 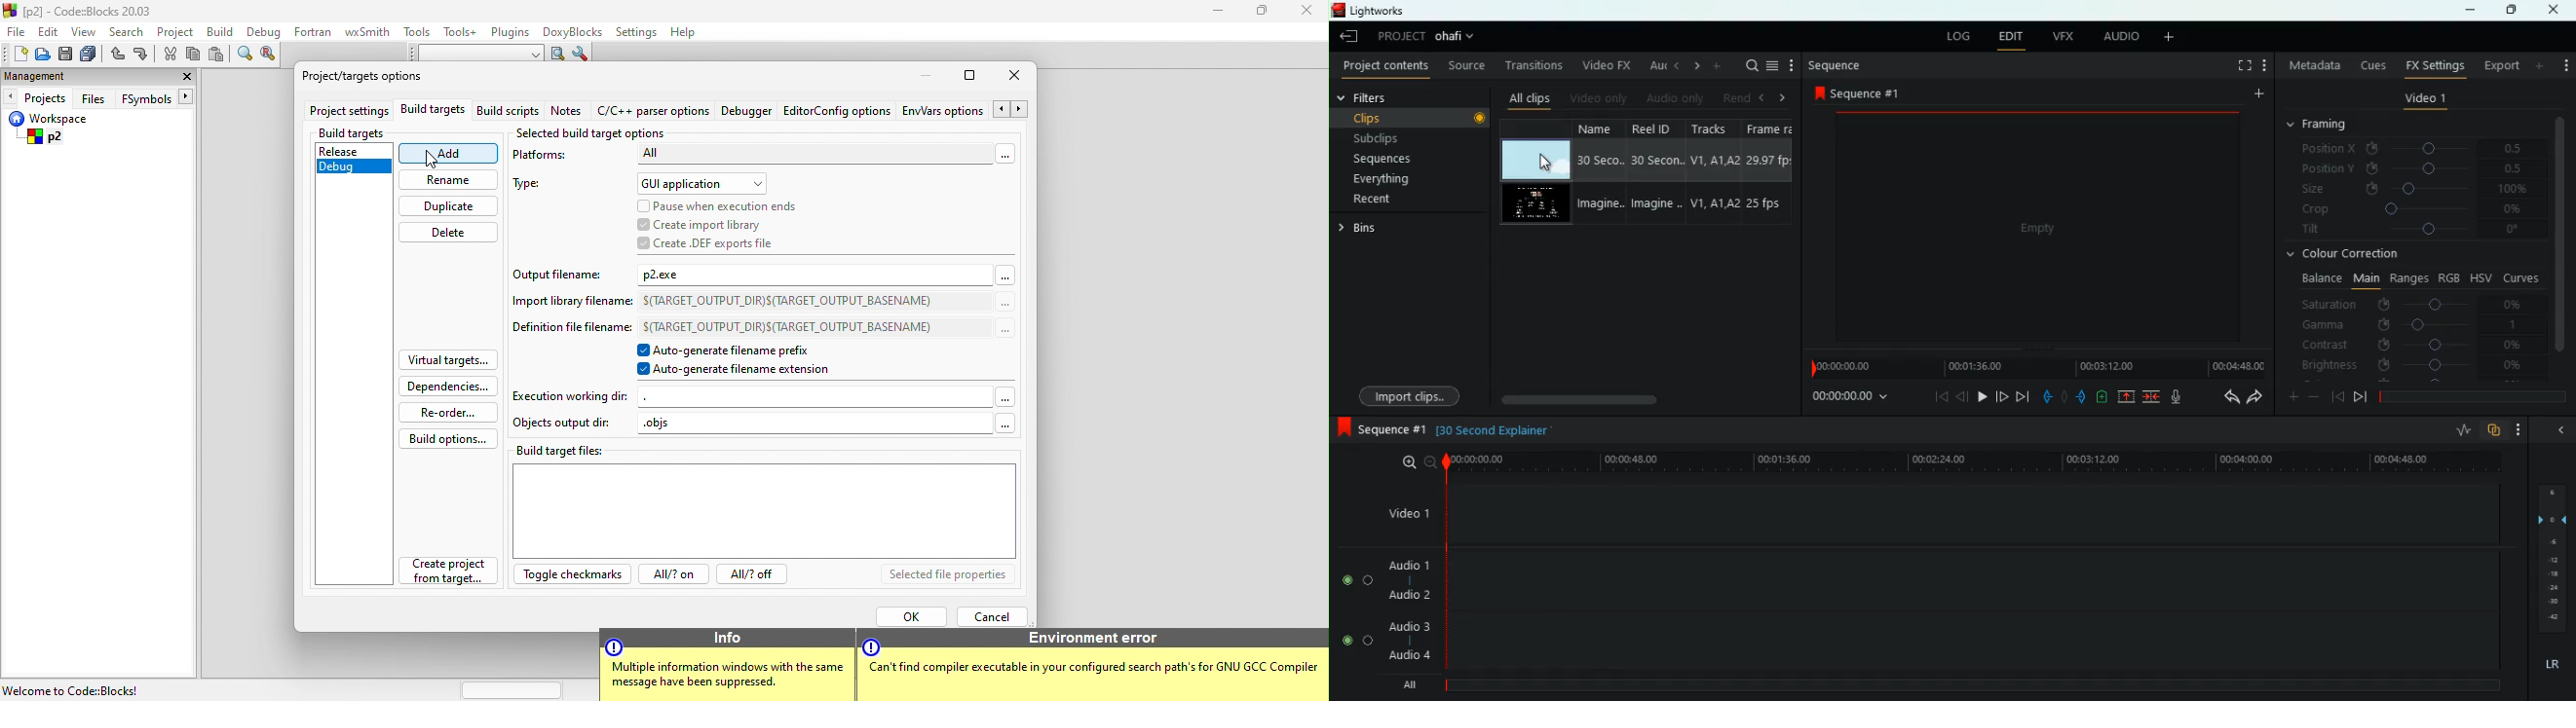 I want to click on build targets, so click(x=436, y=111).